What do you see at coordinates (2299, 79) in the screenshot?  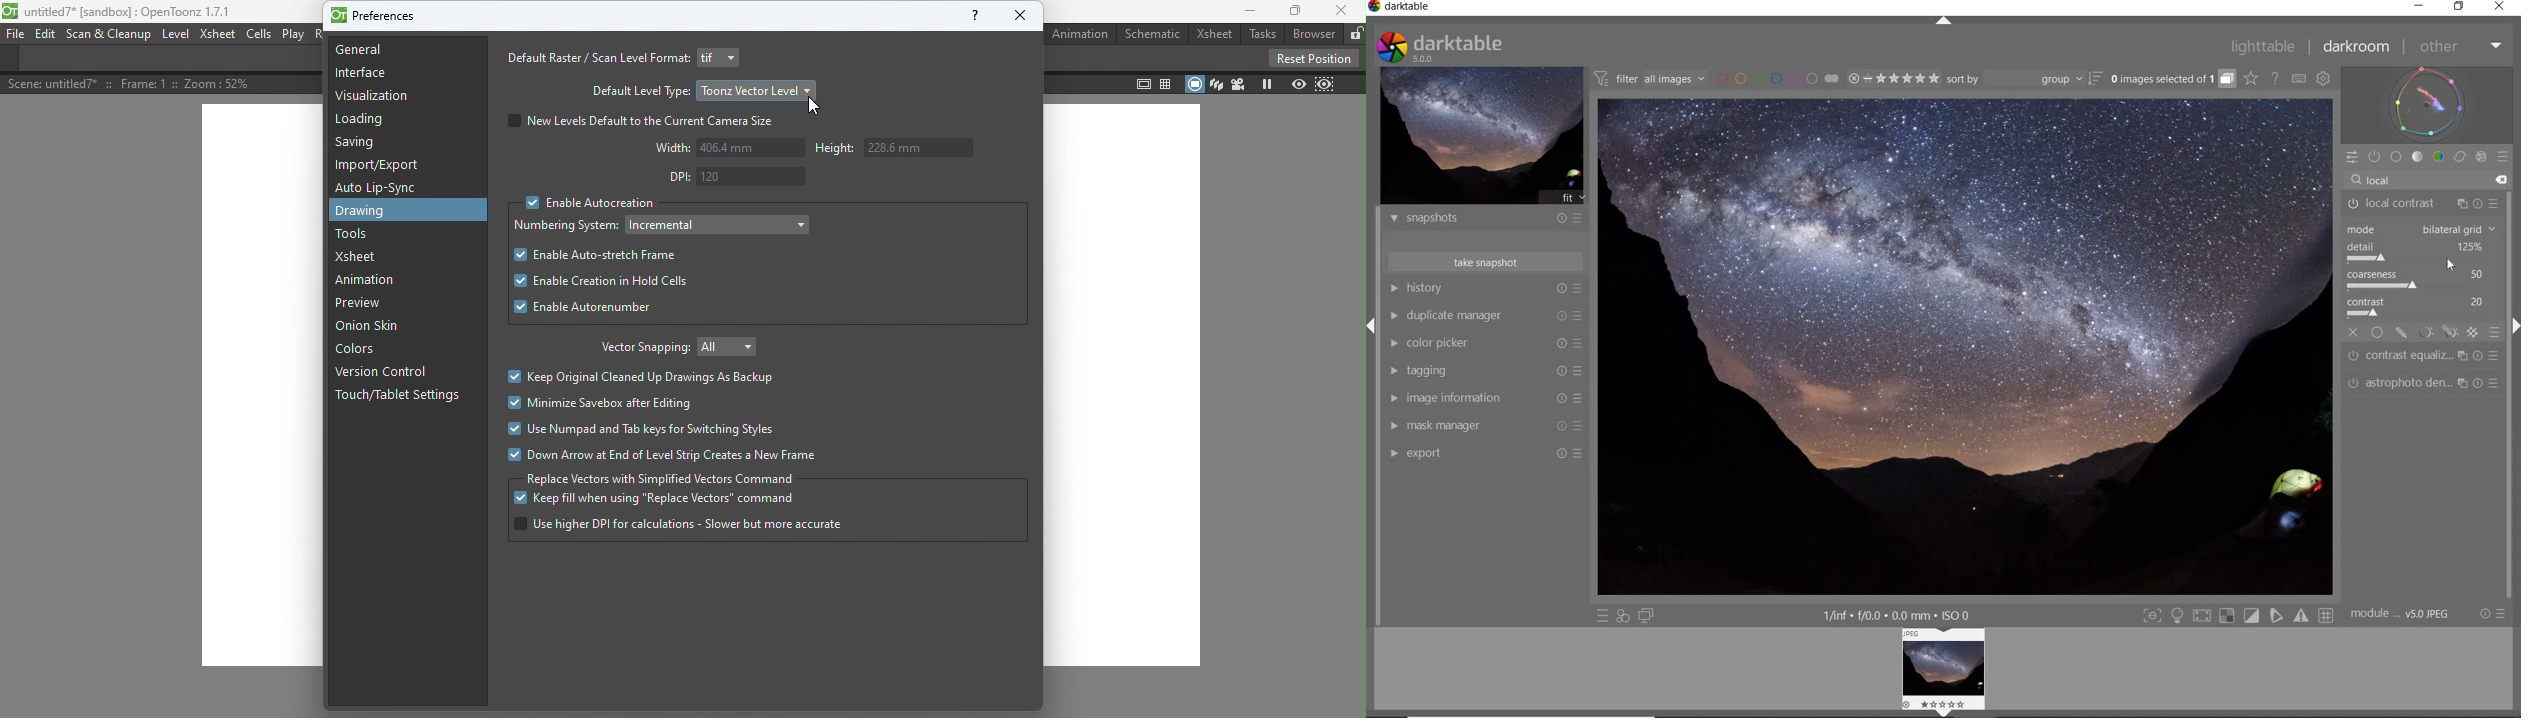 I see `SET KEYBOARD SHORTCUTS` at bounding box center [2299, 79].